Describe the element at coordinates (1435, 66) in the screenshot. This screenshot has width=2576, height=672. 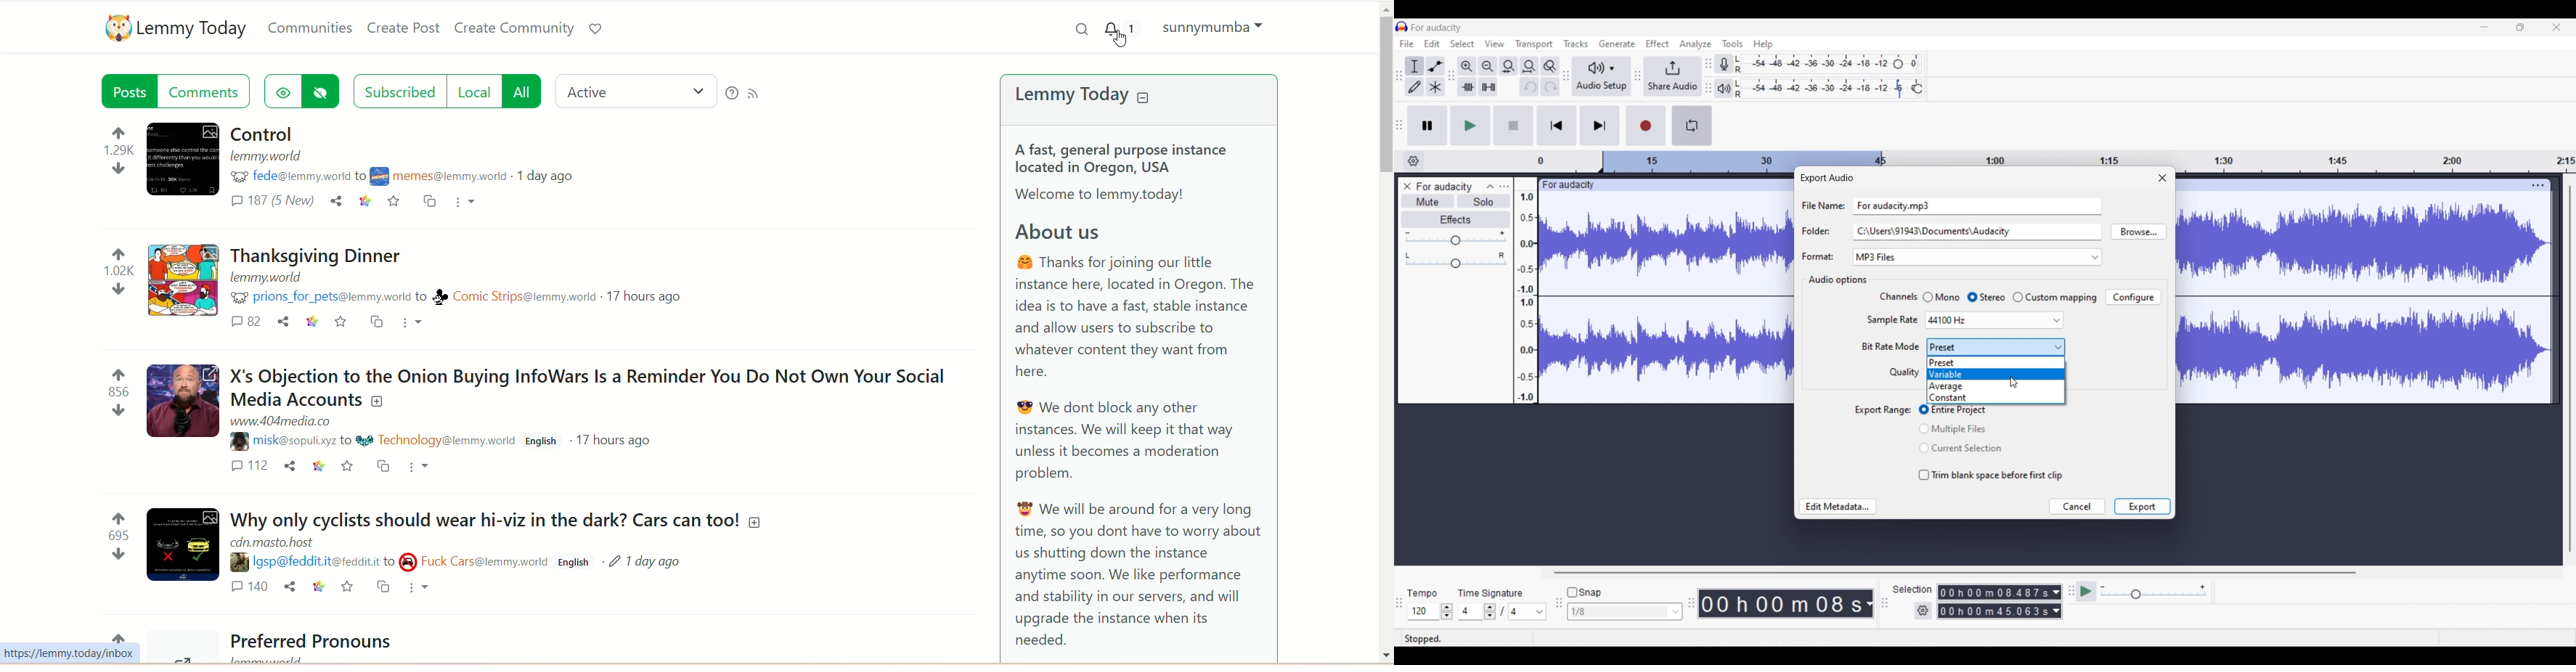
I see `Envelop tool` at that location.